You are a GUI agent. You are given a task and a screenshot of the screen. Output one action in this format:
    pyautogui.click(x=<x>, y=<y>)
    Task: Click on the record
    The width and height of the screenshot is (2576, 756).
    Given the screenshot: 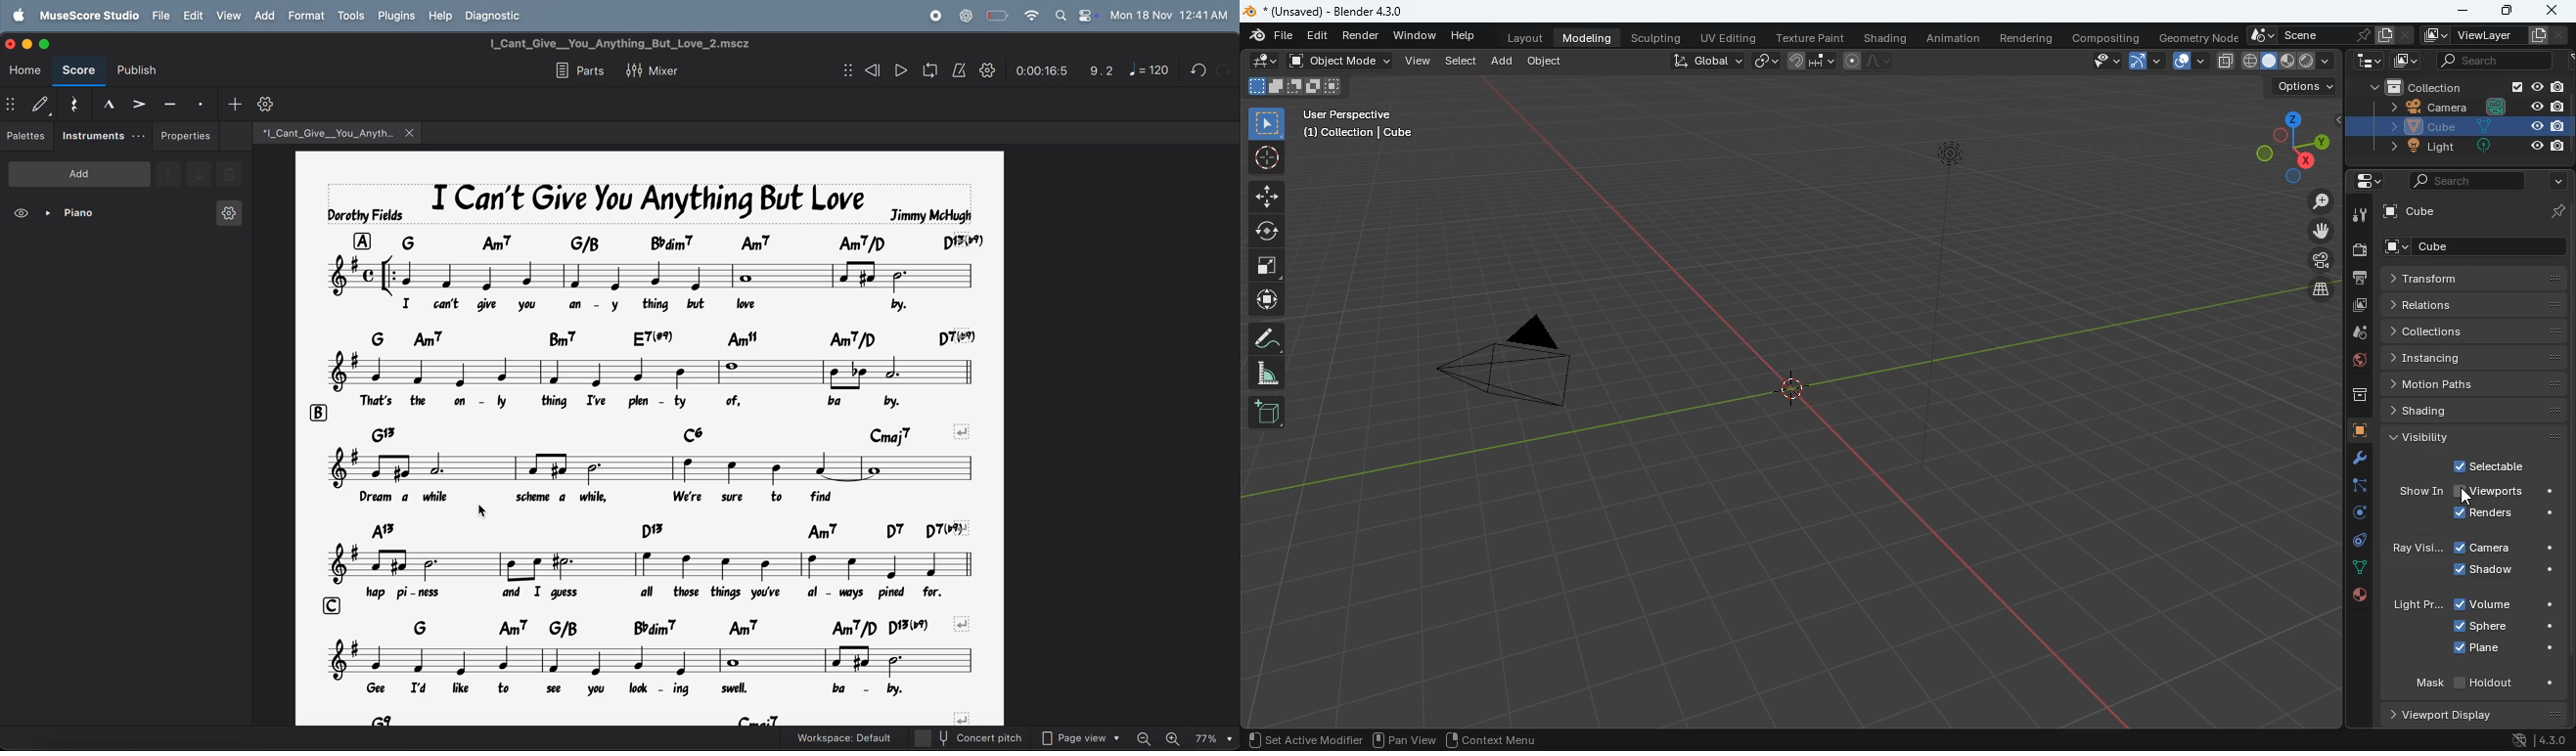 What is the action you would take?
    pyautogui.click(x=934, y=14)
    